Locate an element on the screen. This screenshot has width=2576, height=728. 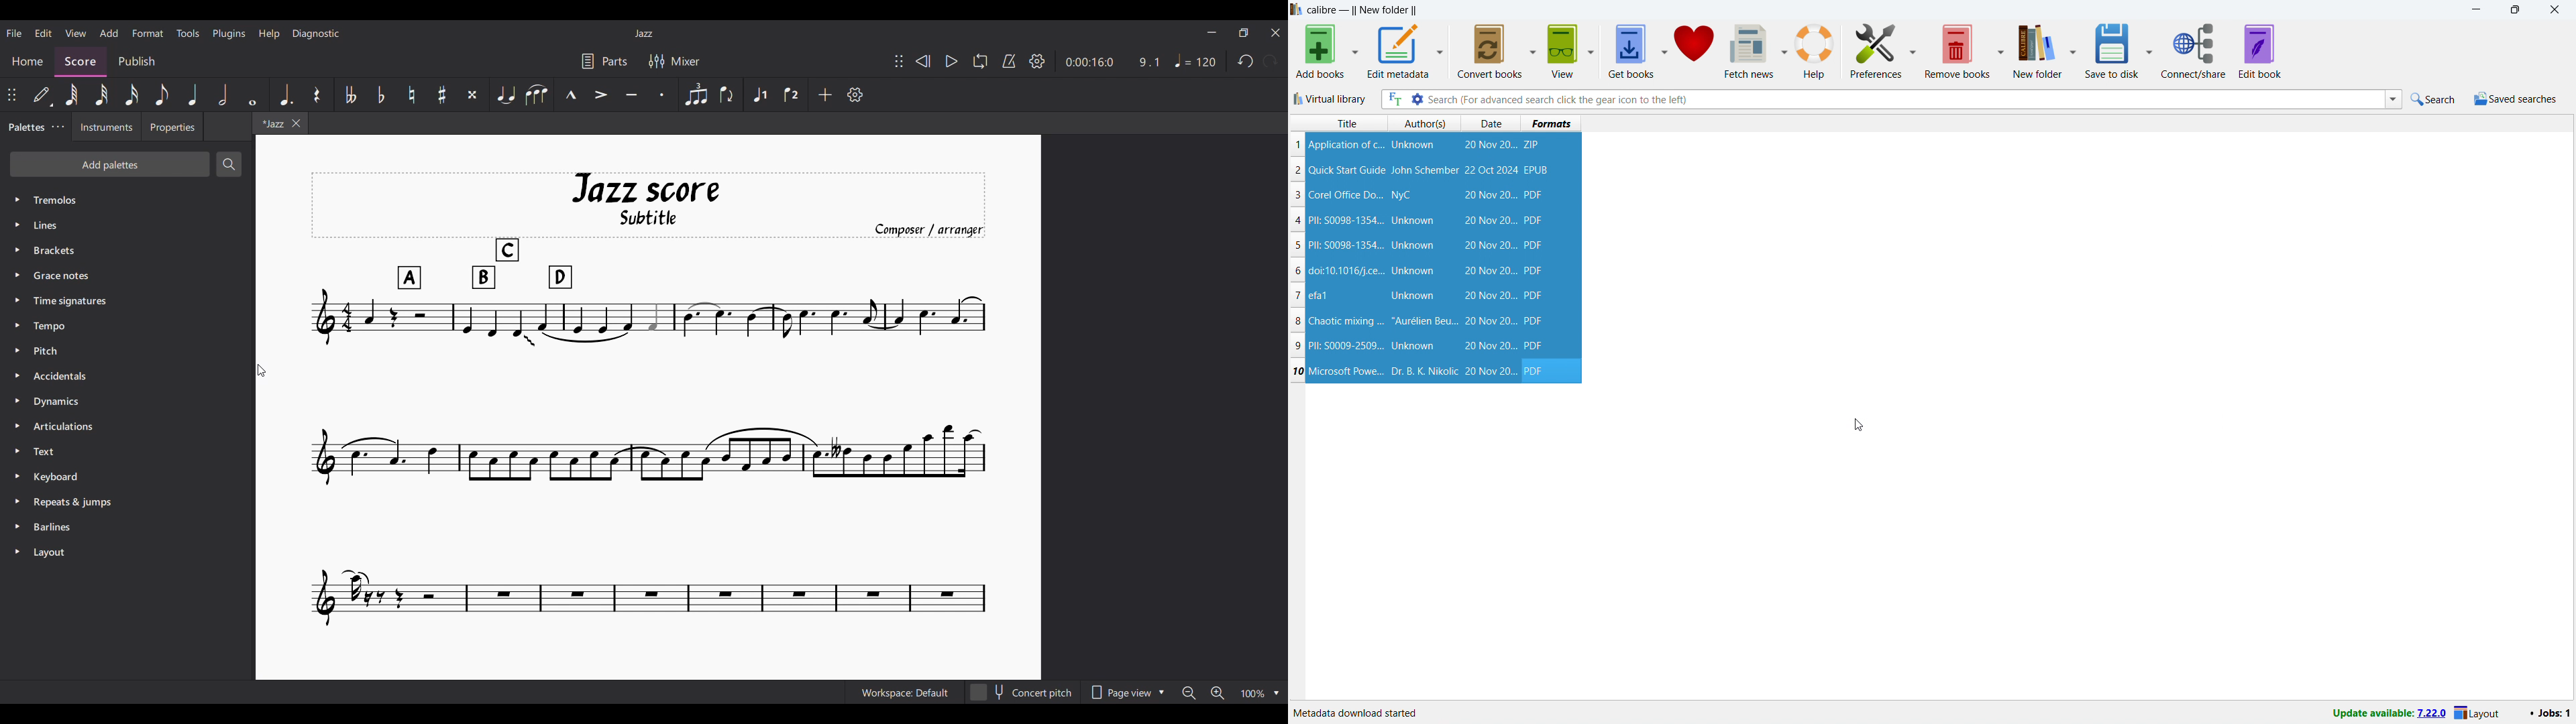
Format menu is located at coordinates (148, 33).